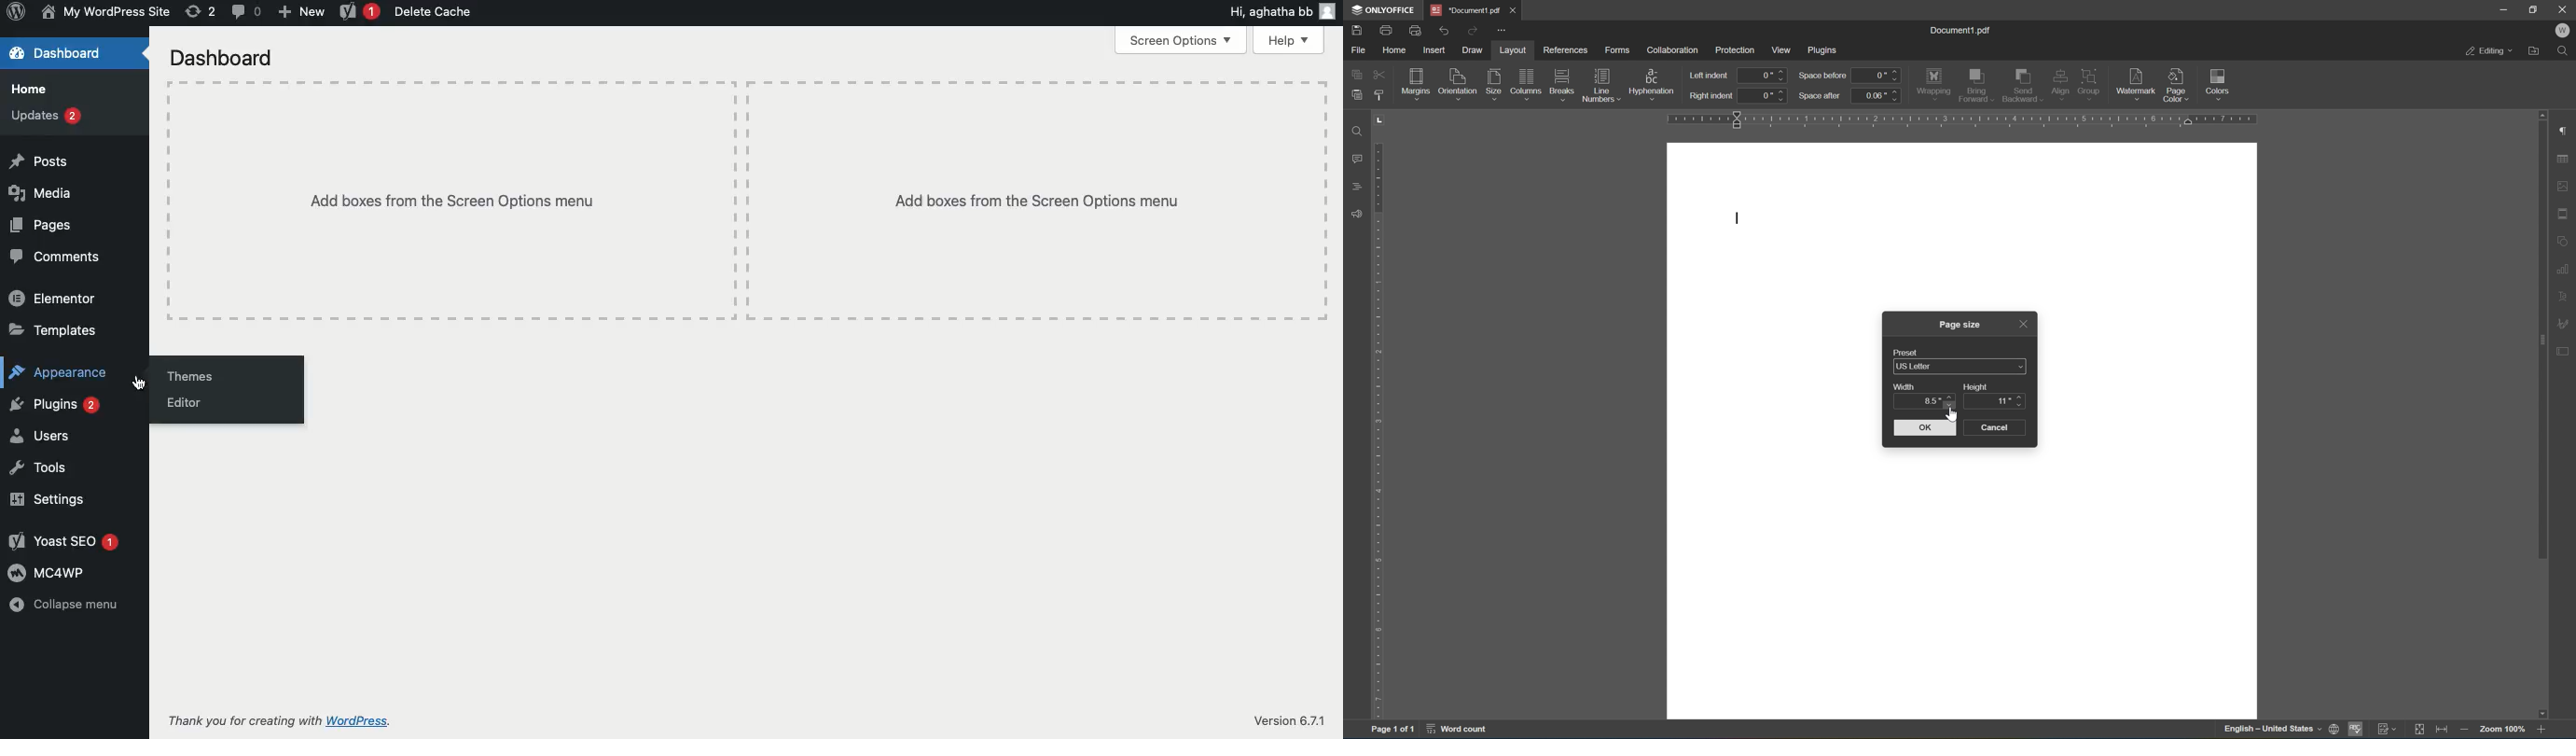  What do you see at coordinates (1963, 30) in the screenshot?
I see `document1.pdf` at bounding box center [1963, 30].